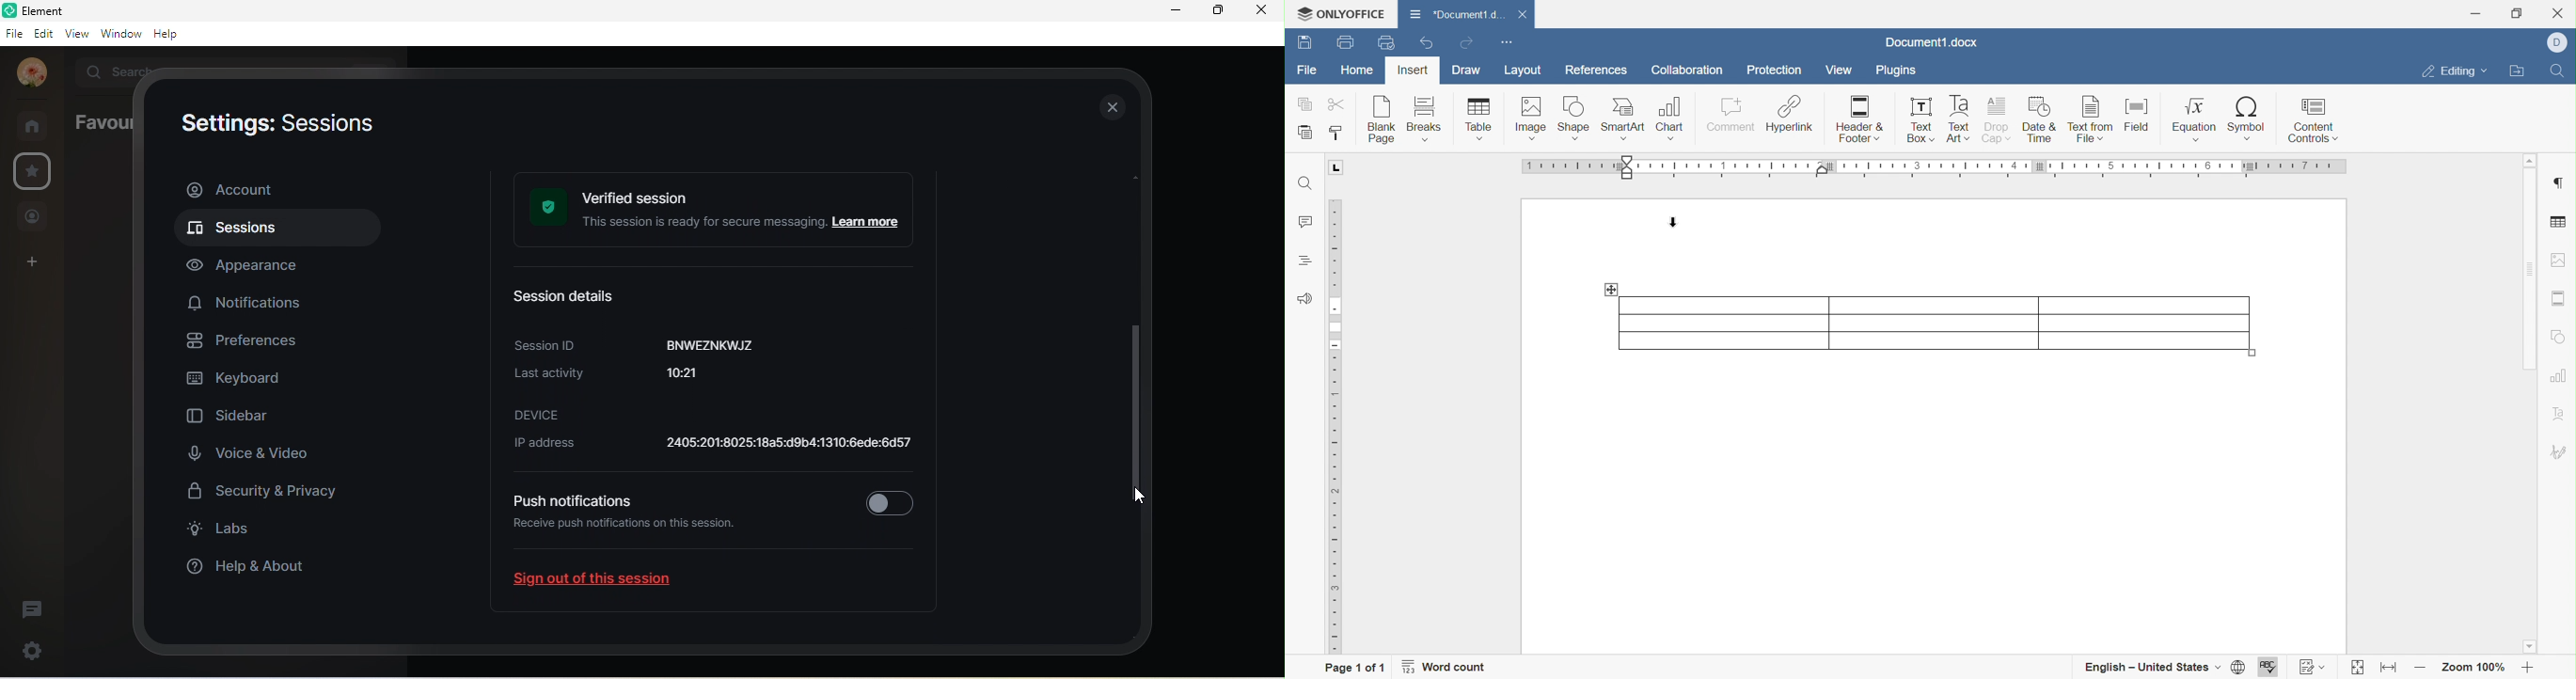 The width and height of the screenshot is (2576, 700). What do you see at coordinates (2389, 668) in the screenshot?
I see `Fit to width` at bounding box center [2389, 668].